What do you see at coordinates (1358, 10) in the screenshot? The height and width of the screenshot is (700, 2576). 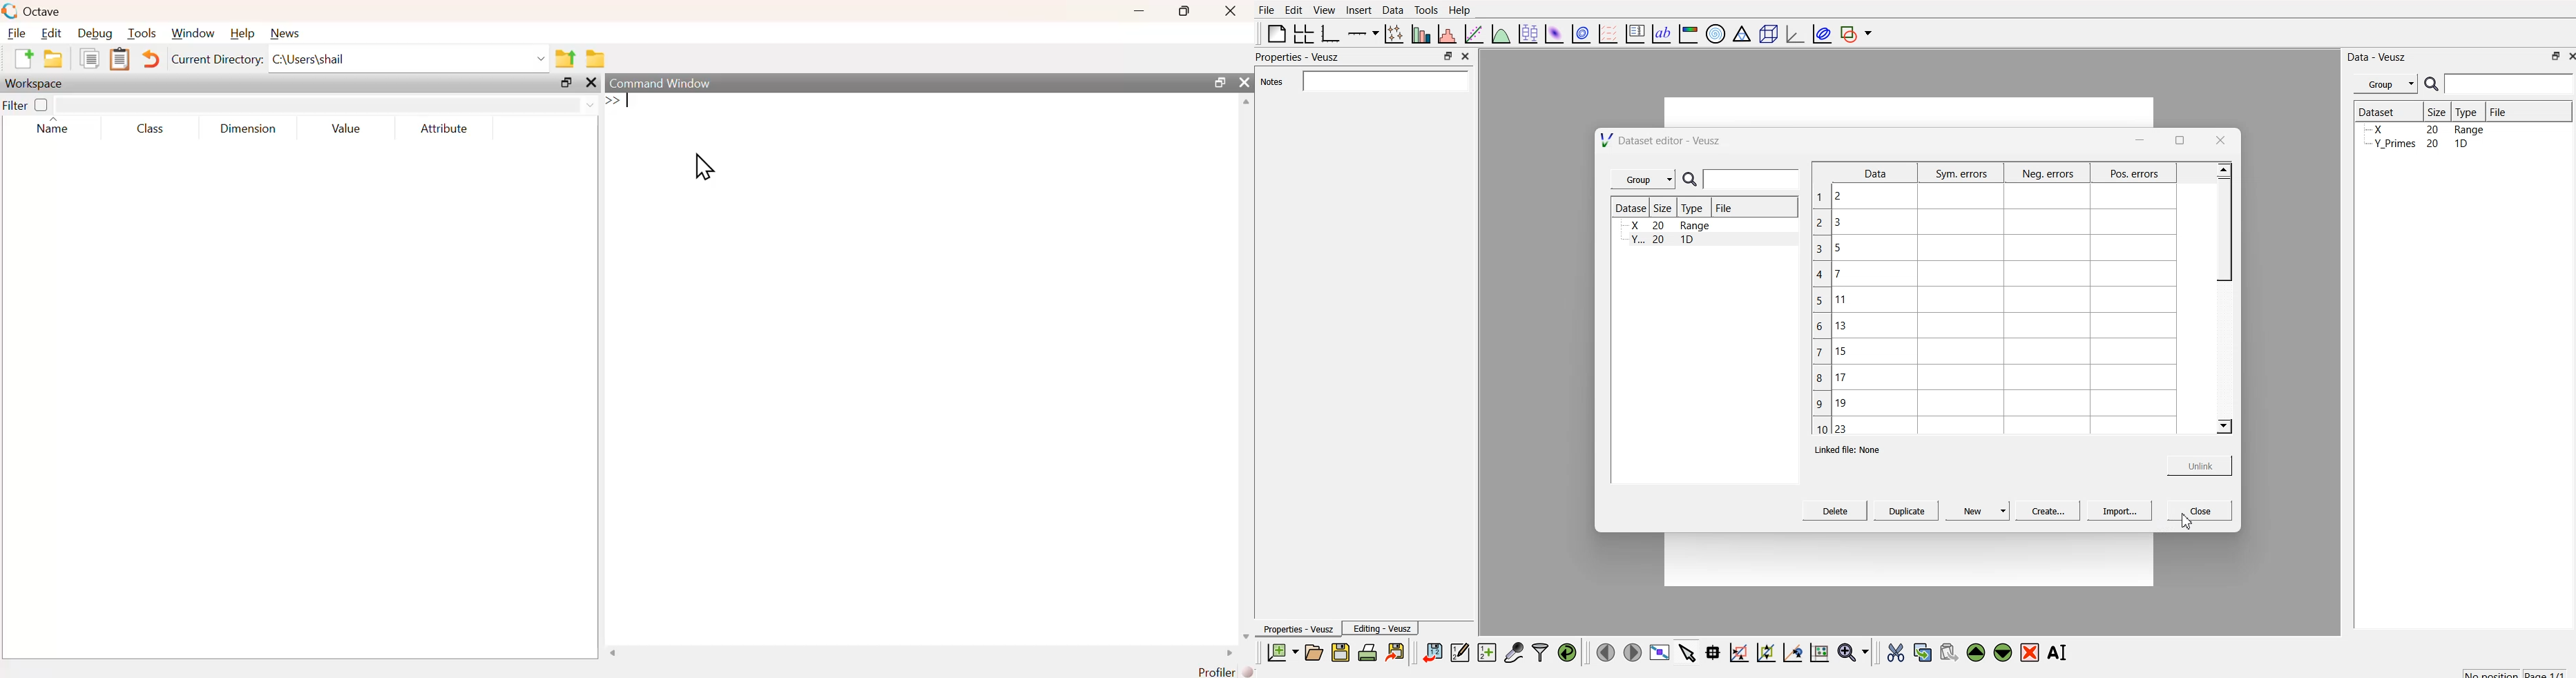 I see `Insert` at bounding box center [1358, 10].